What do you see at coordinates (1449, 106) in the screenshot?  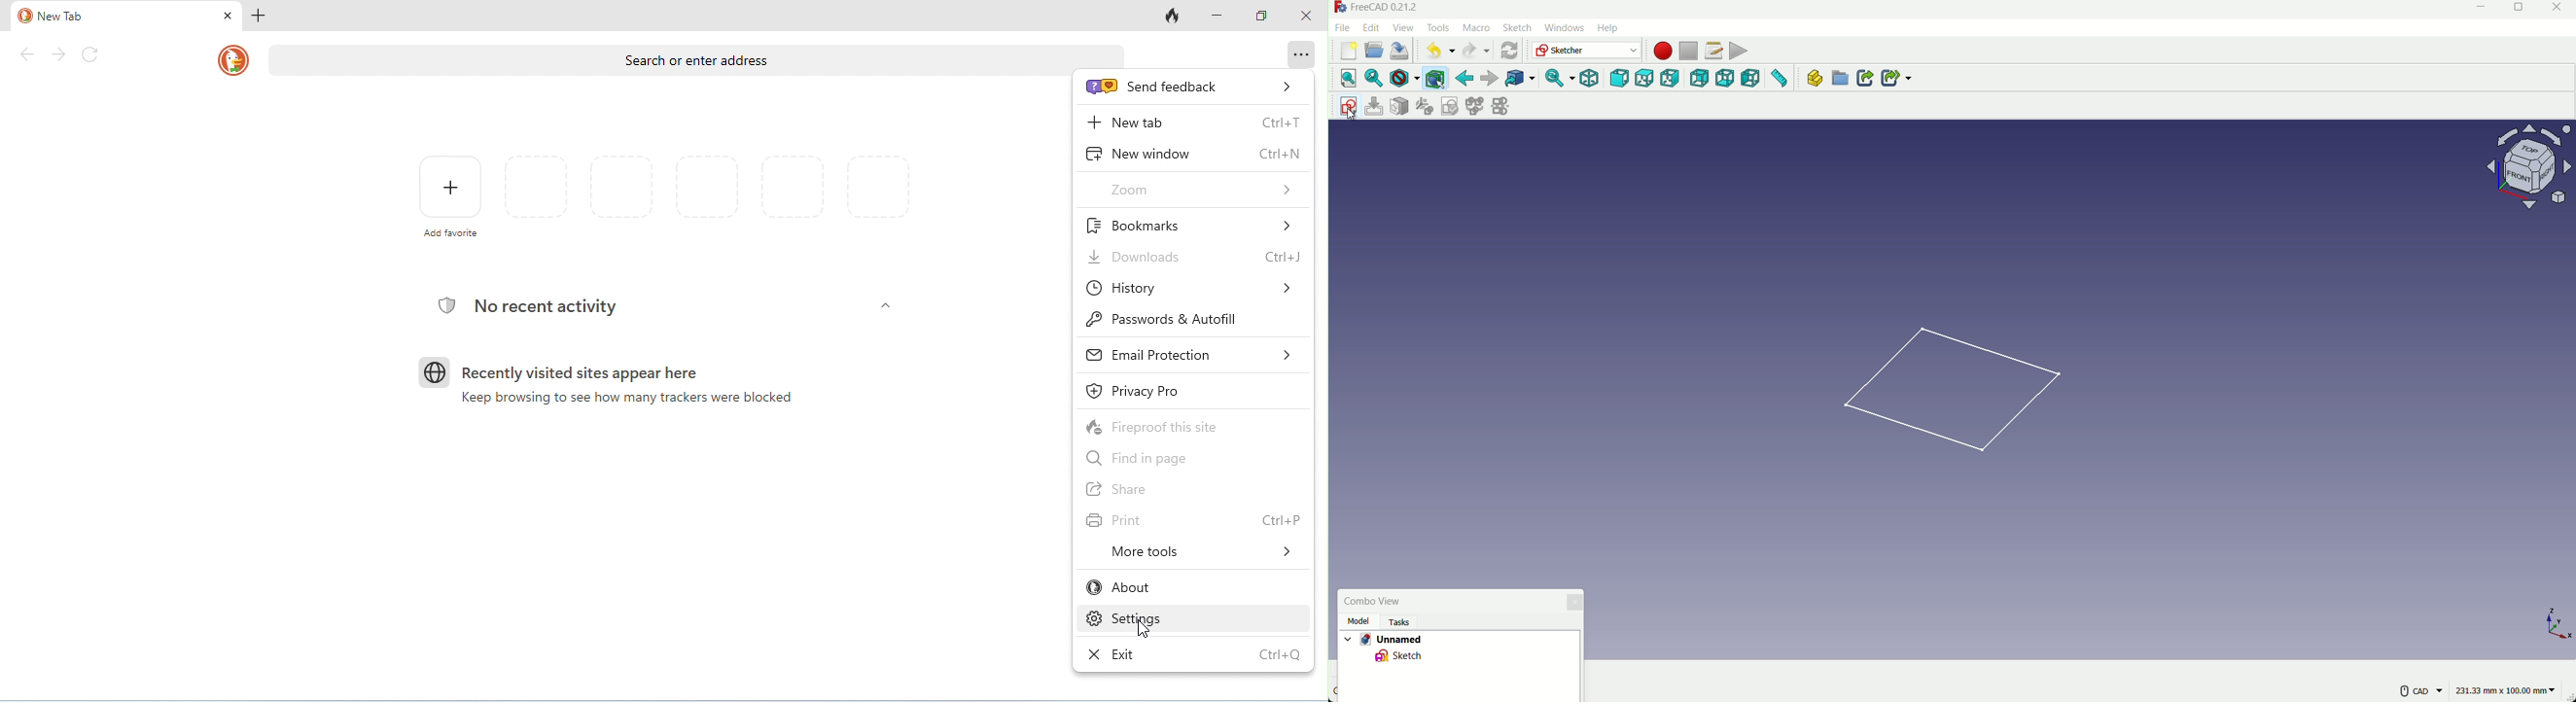 I see `validate sketches` at bounding box center [1449, 106].